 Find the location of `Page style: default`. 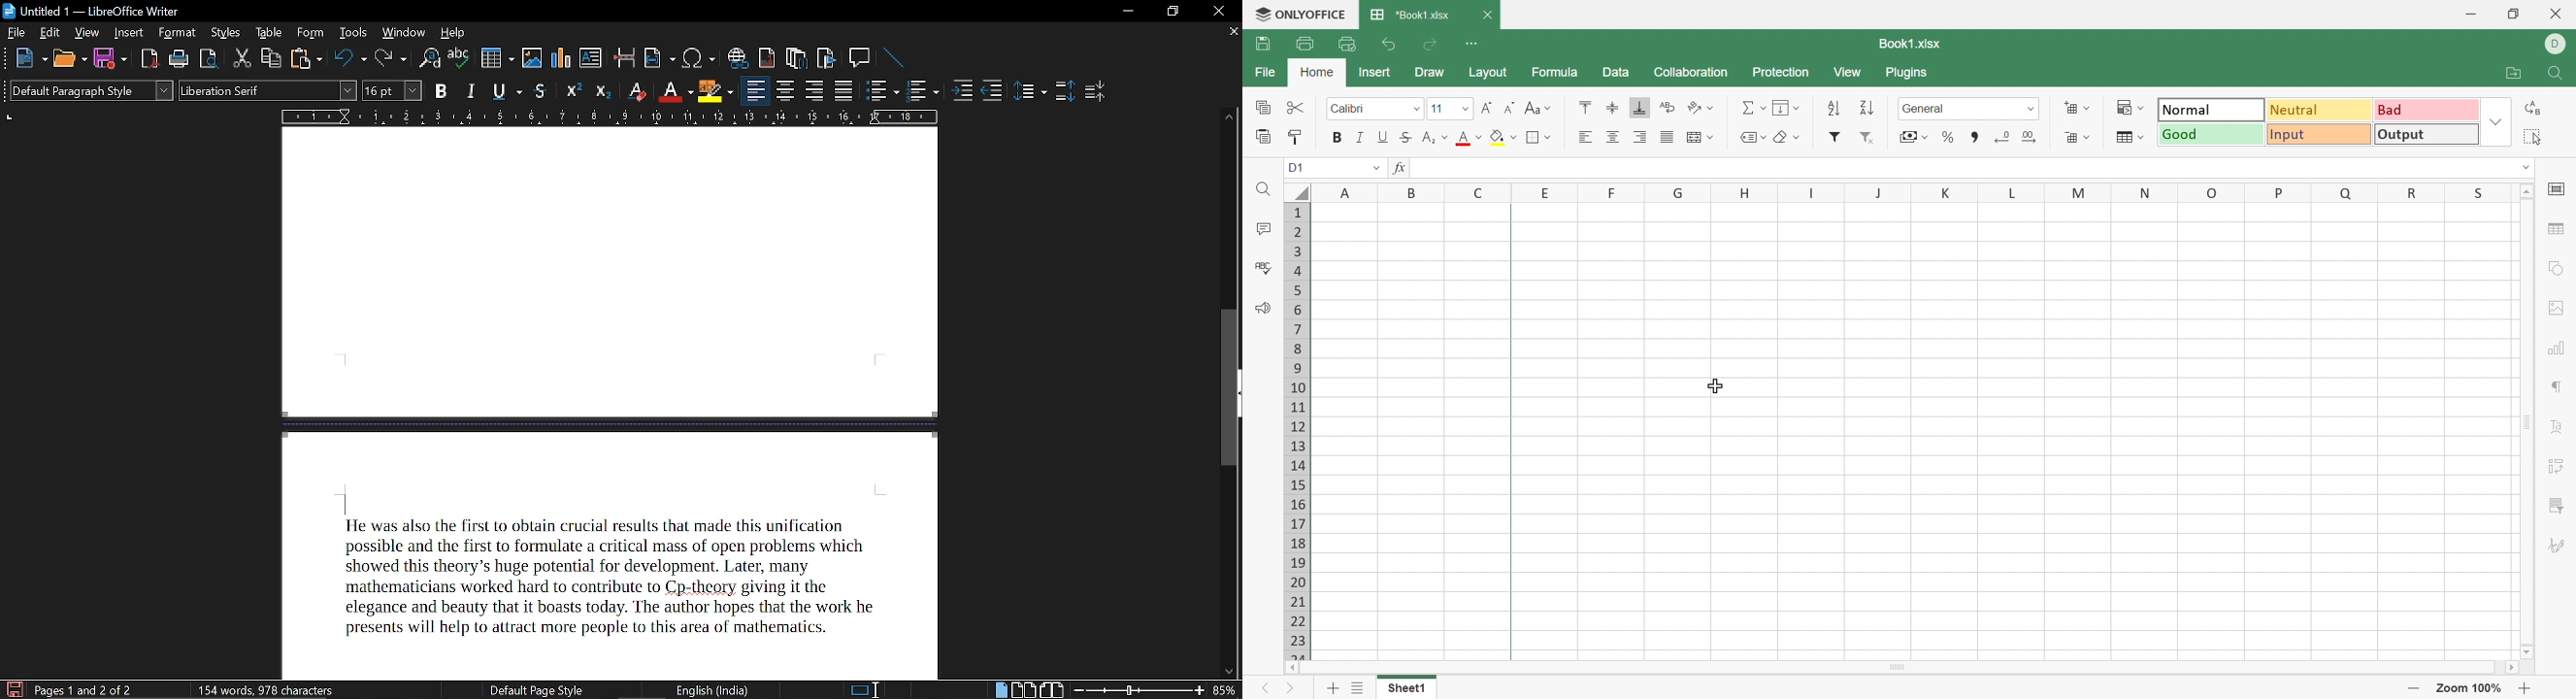

Page style: default is located at coordinates (528, 689).